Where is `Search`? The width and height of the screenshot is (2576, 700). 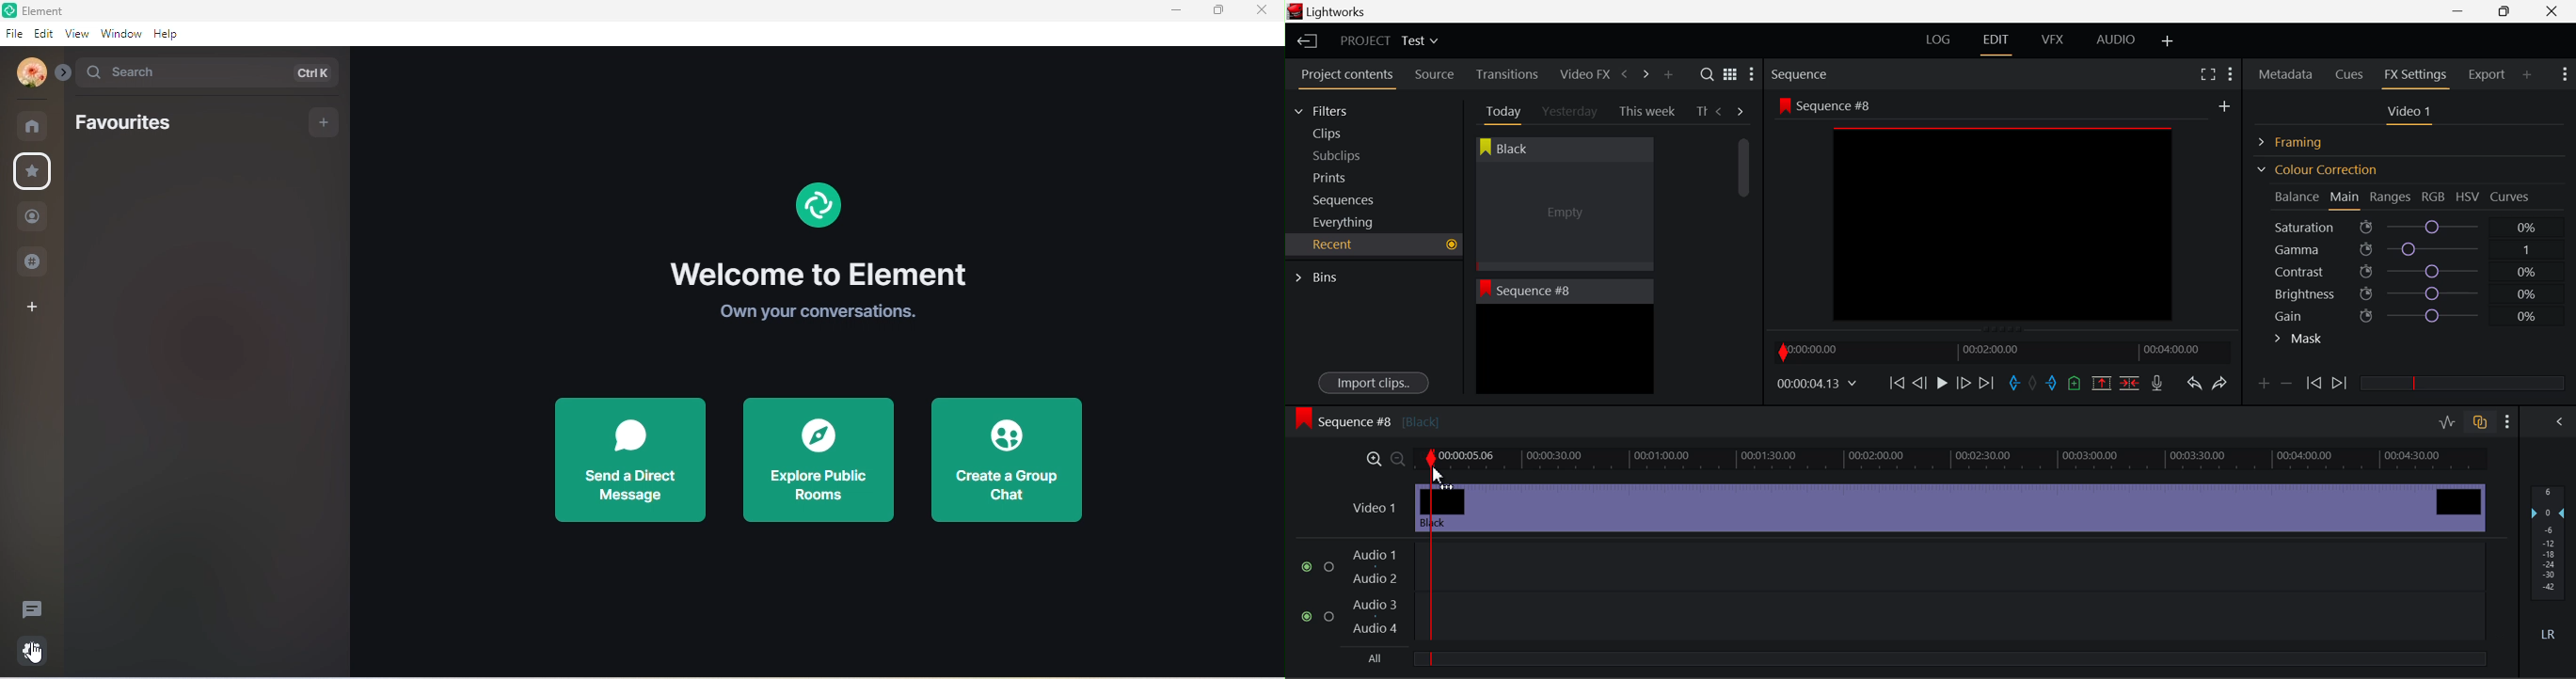 Search is located at coordinates (1709, 75).